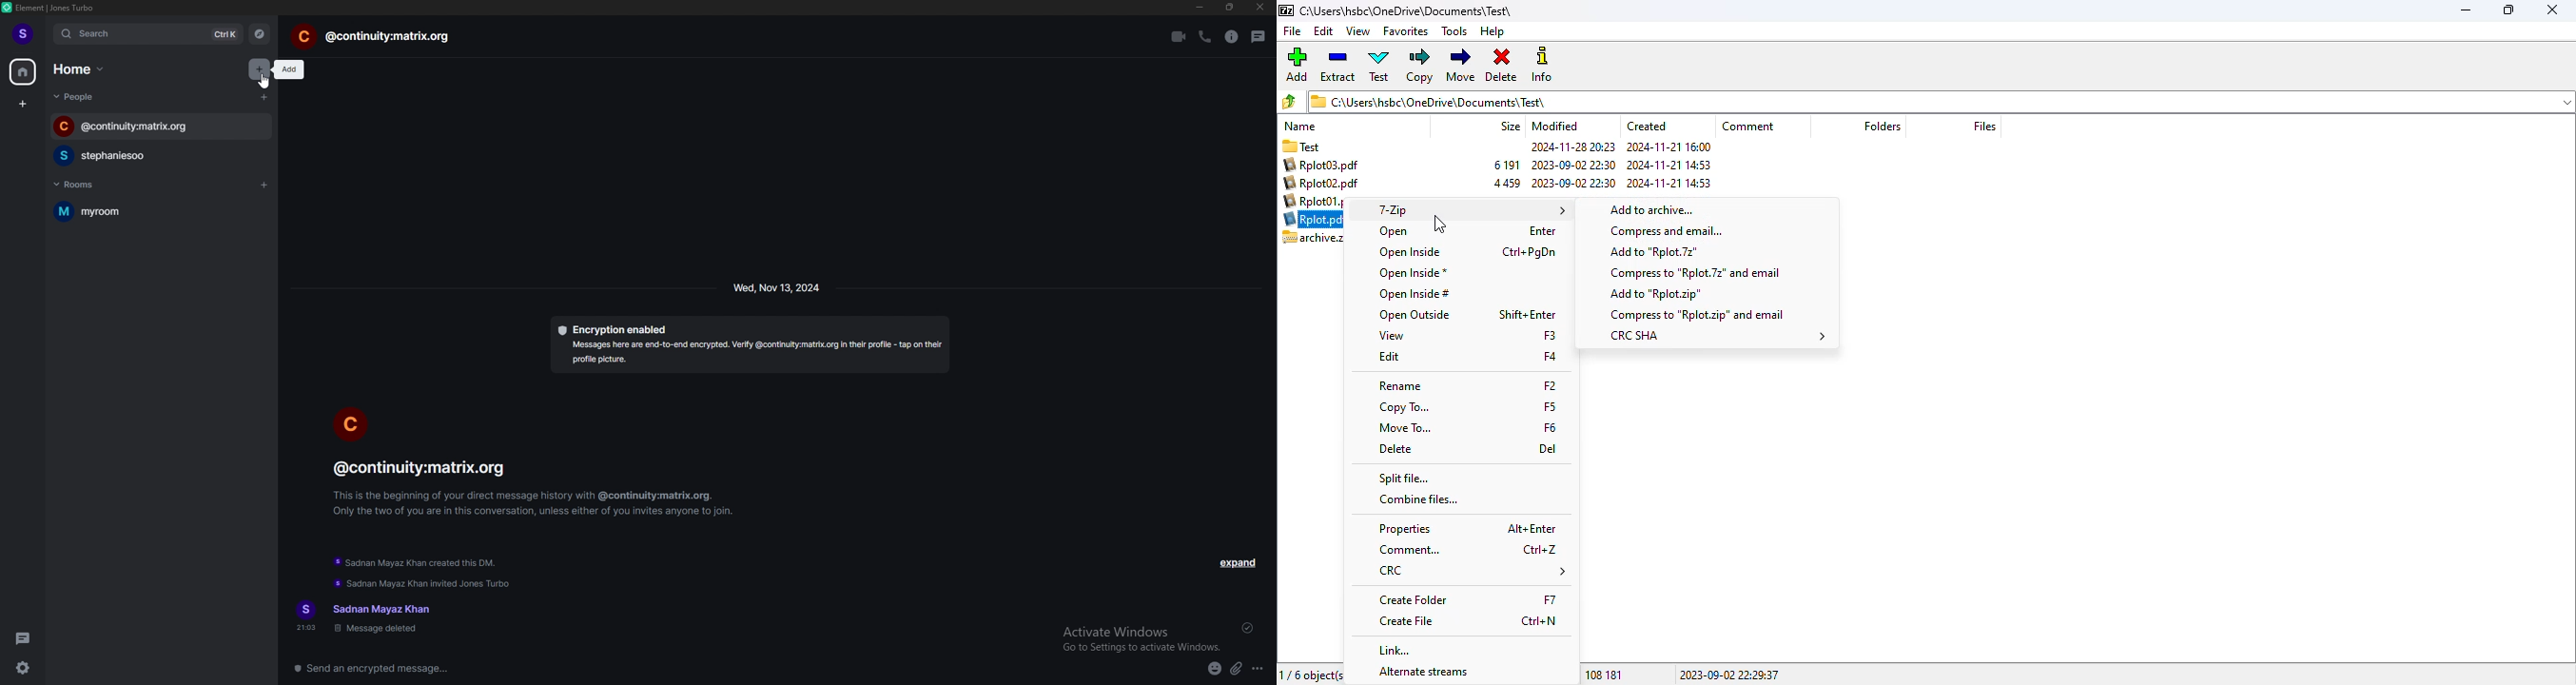 This screenshot has height=700, width=2576. What do you see at coordinates (1698, 314) in the screenshot?
I see `compress to .zip file and email` at bounding box center [1698, 314].